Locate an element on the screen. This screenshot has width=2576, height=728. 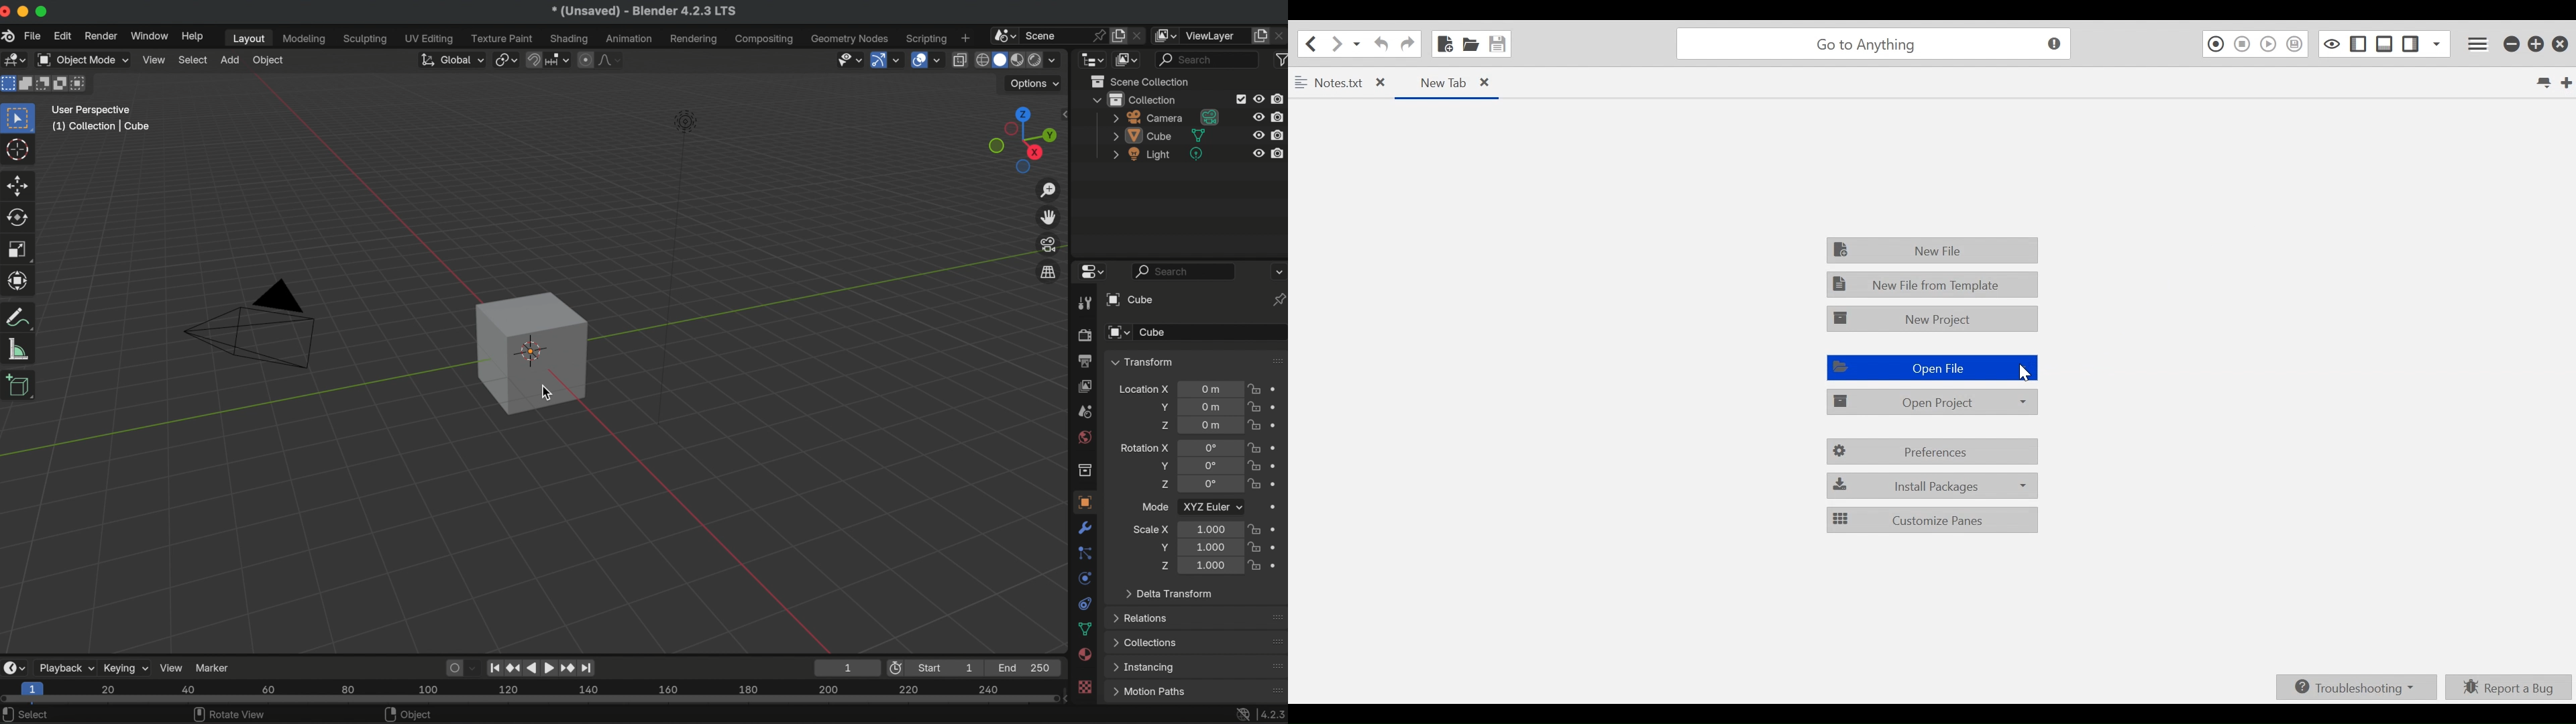
tool is located at coordinates (1083, 304).